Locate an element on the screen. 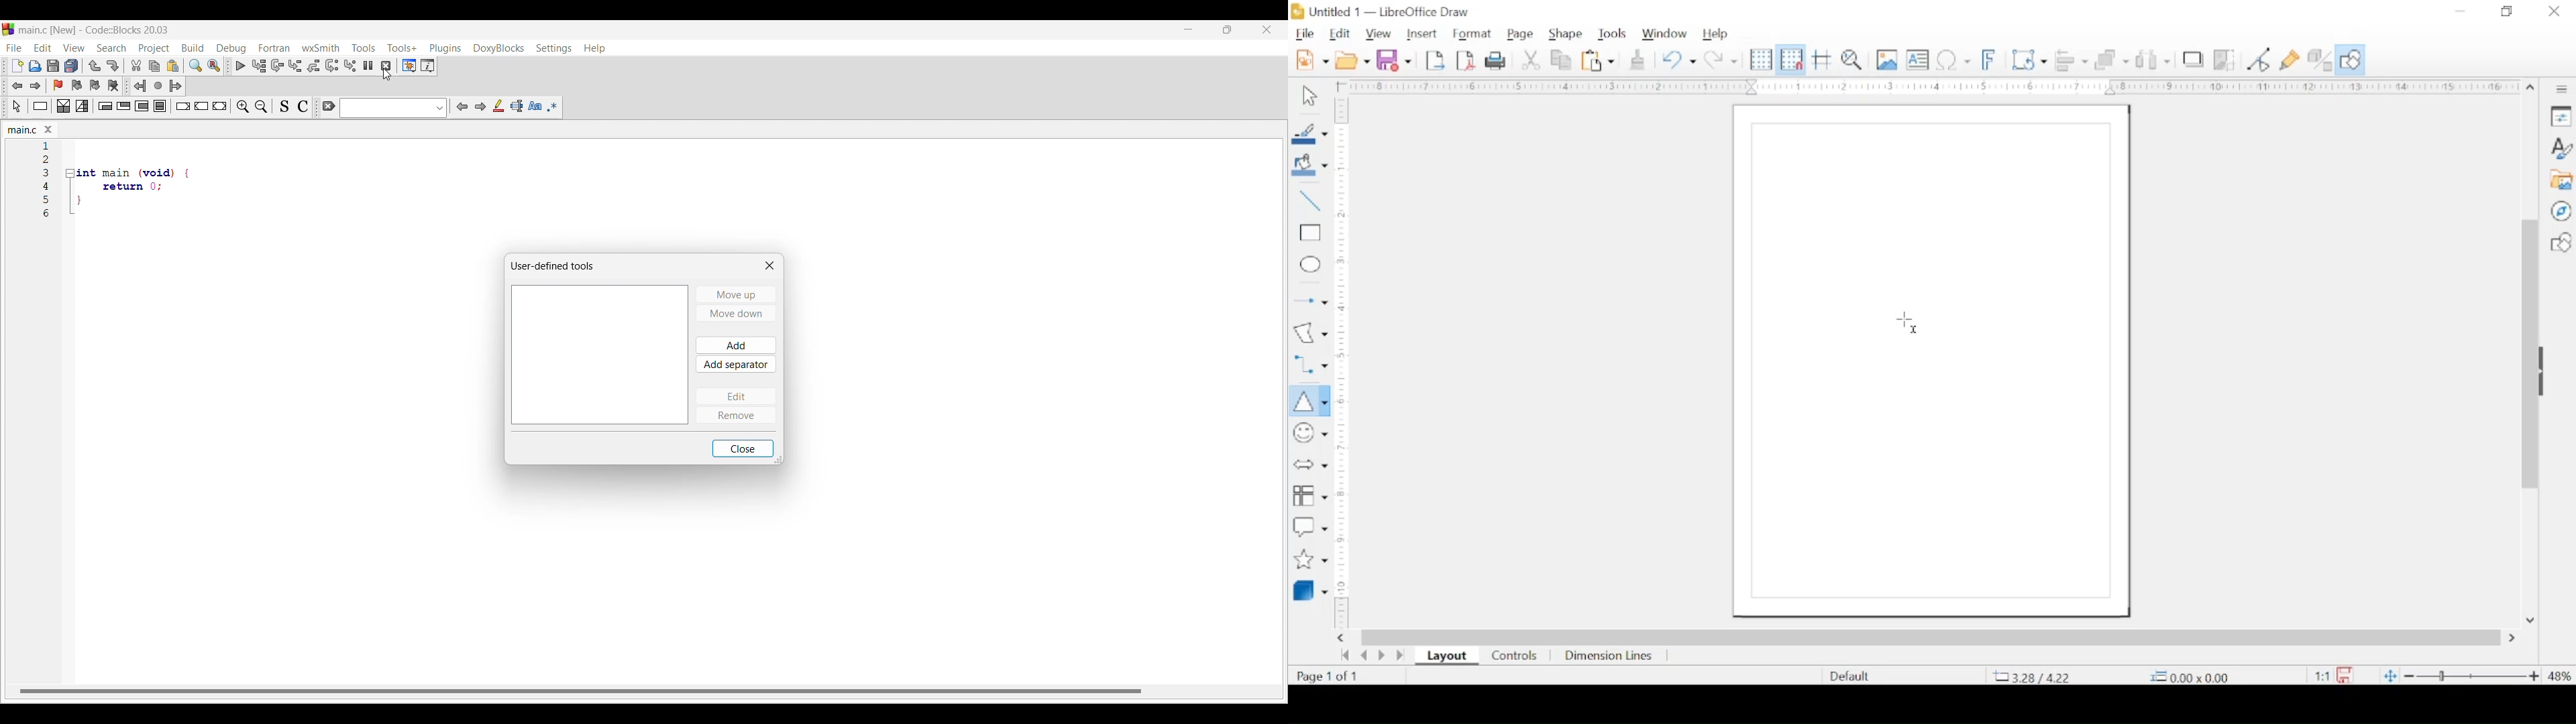 The height and width of the screenshot is (728, 2576). scroll box is located at coordinates (1932, 636).